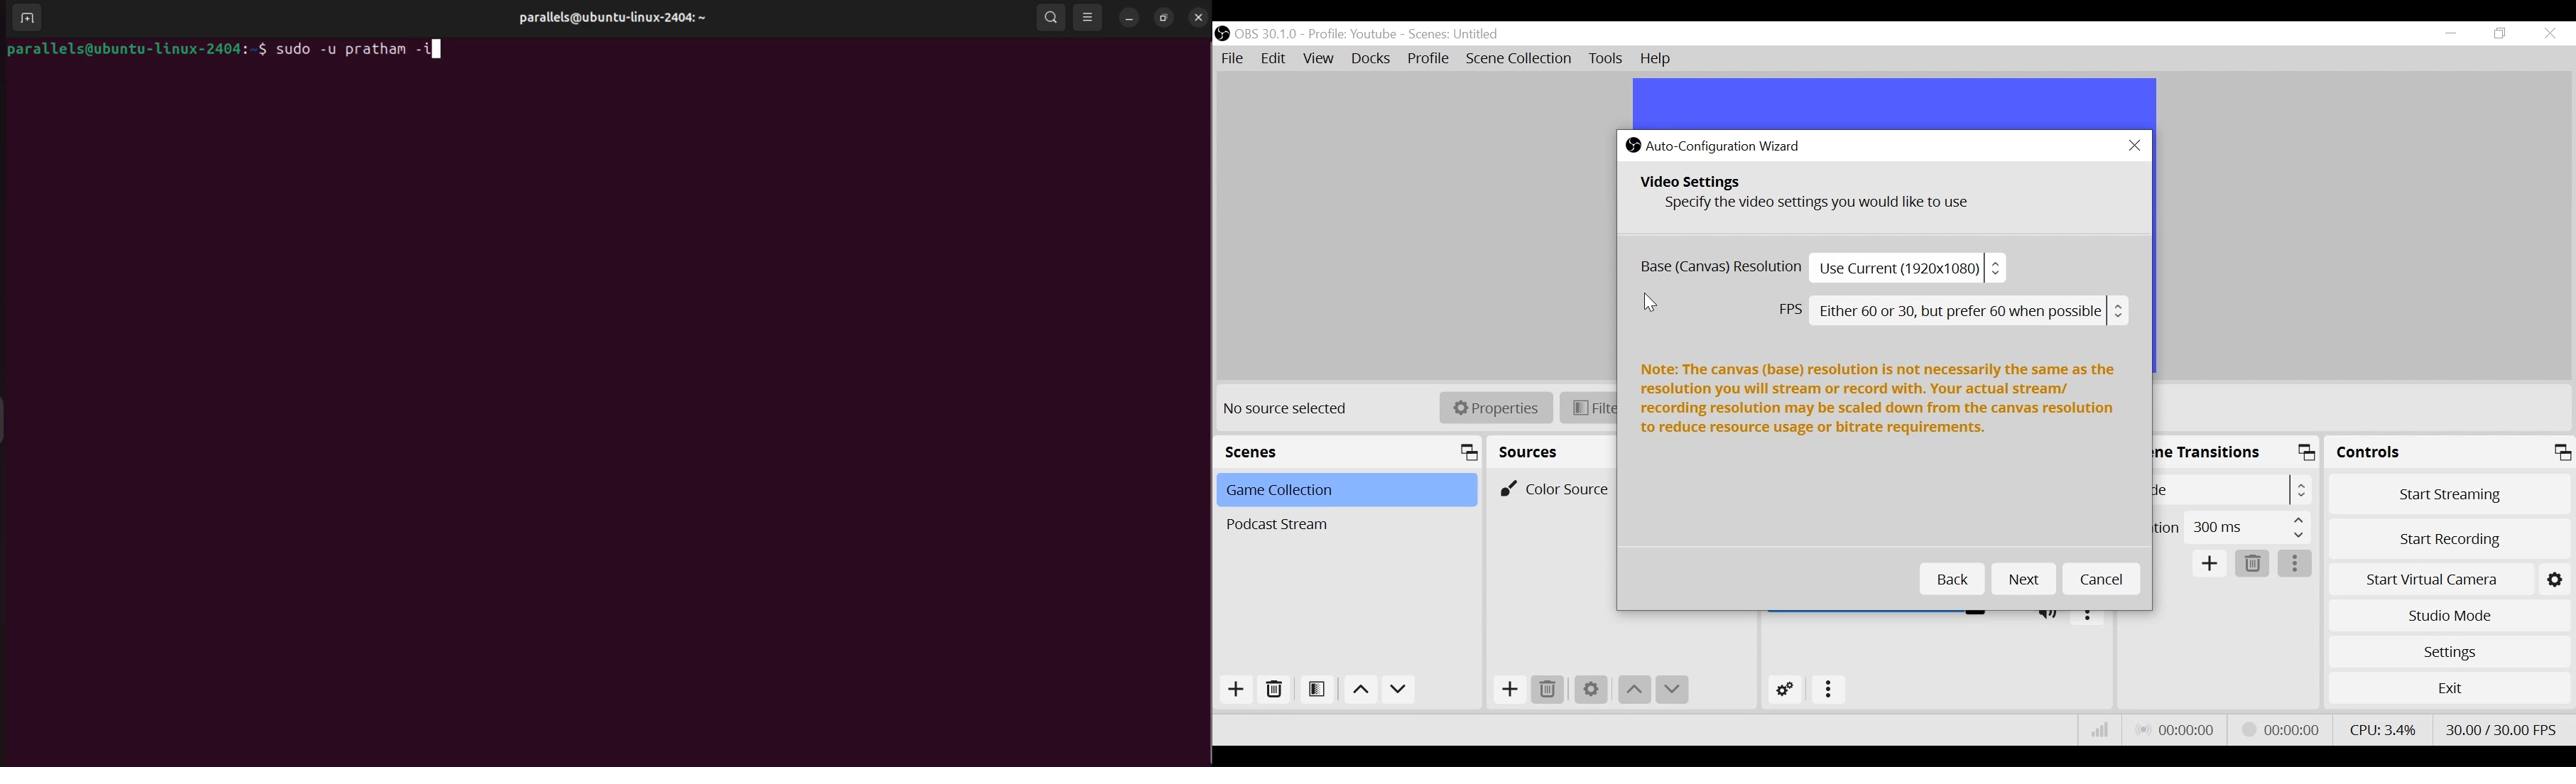  I want to click on move down, so click(1398, 690).